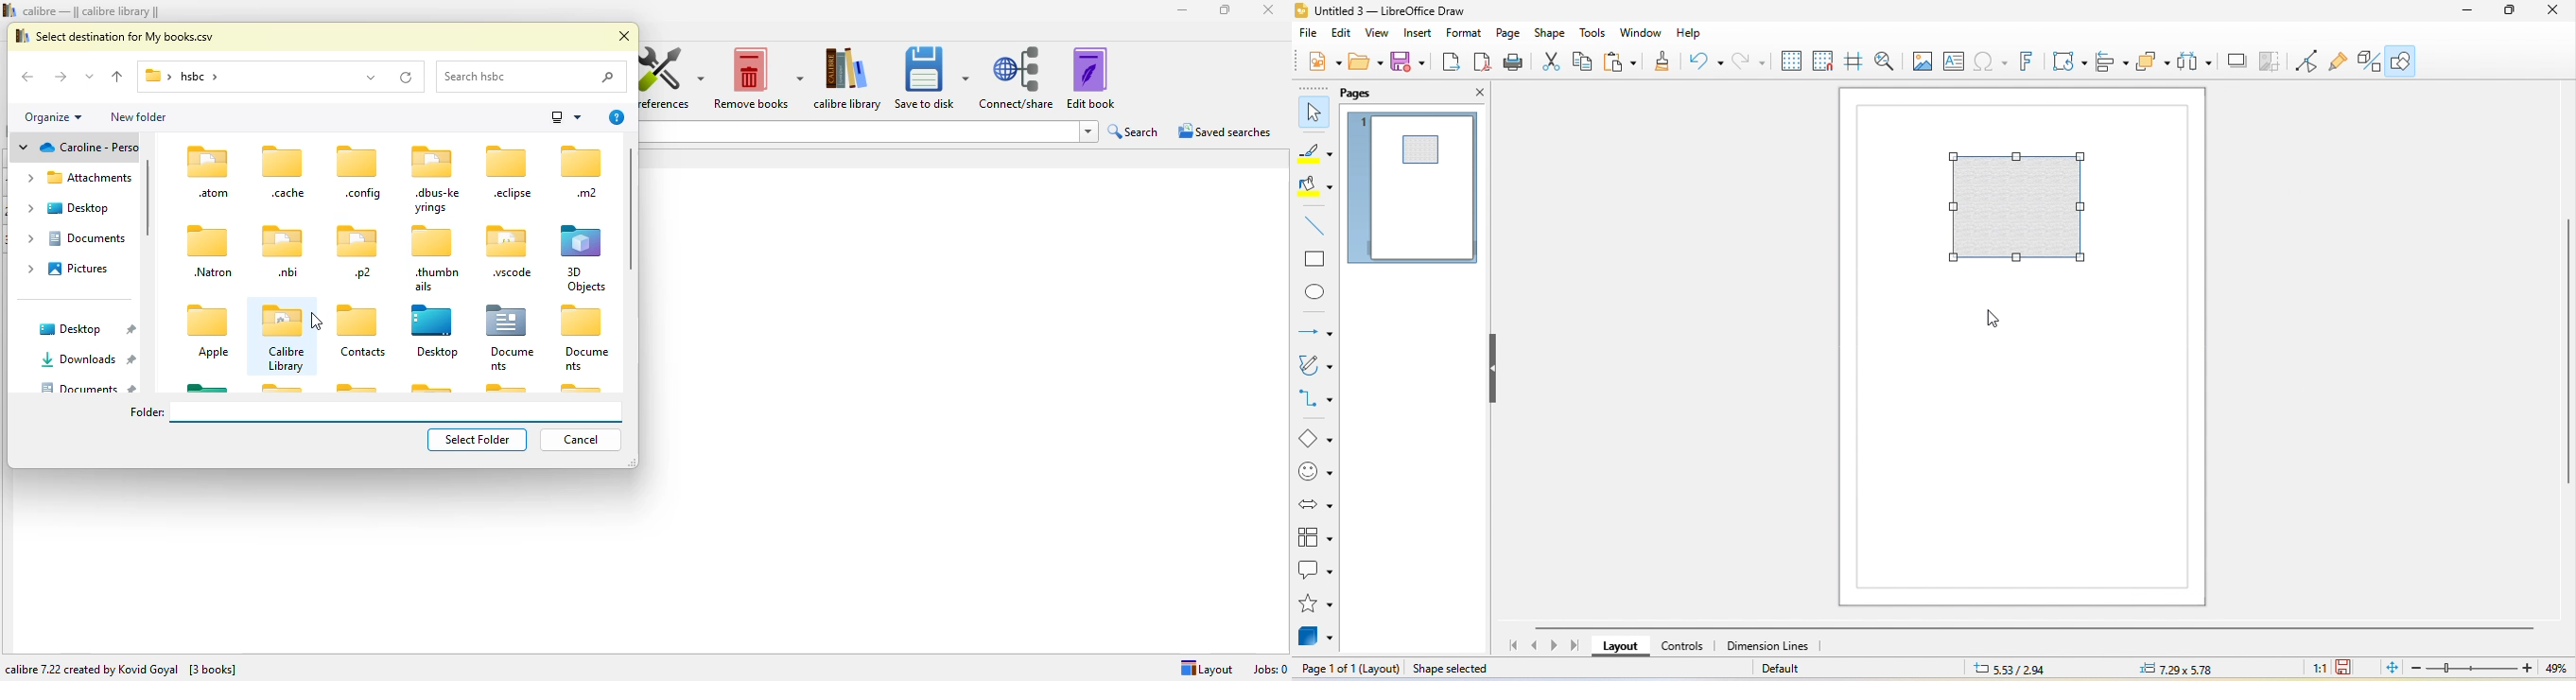  I want to click on vertical scroll bar, so click(147, 198).